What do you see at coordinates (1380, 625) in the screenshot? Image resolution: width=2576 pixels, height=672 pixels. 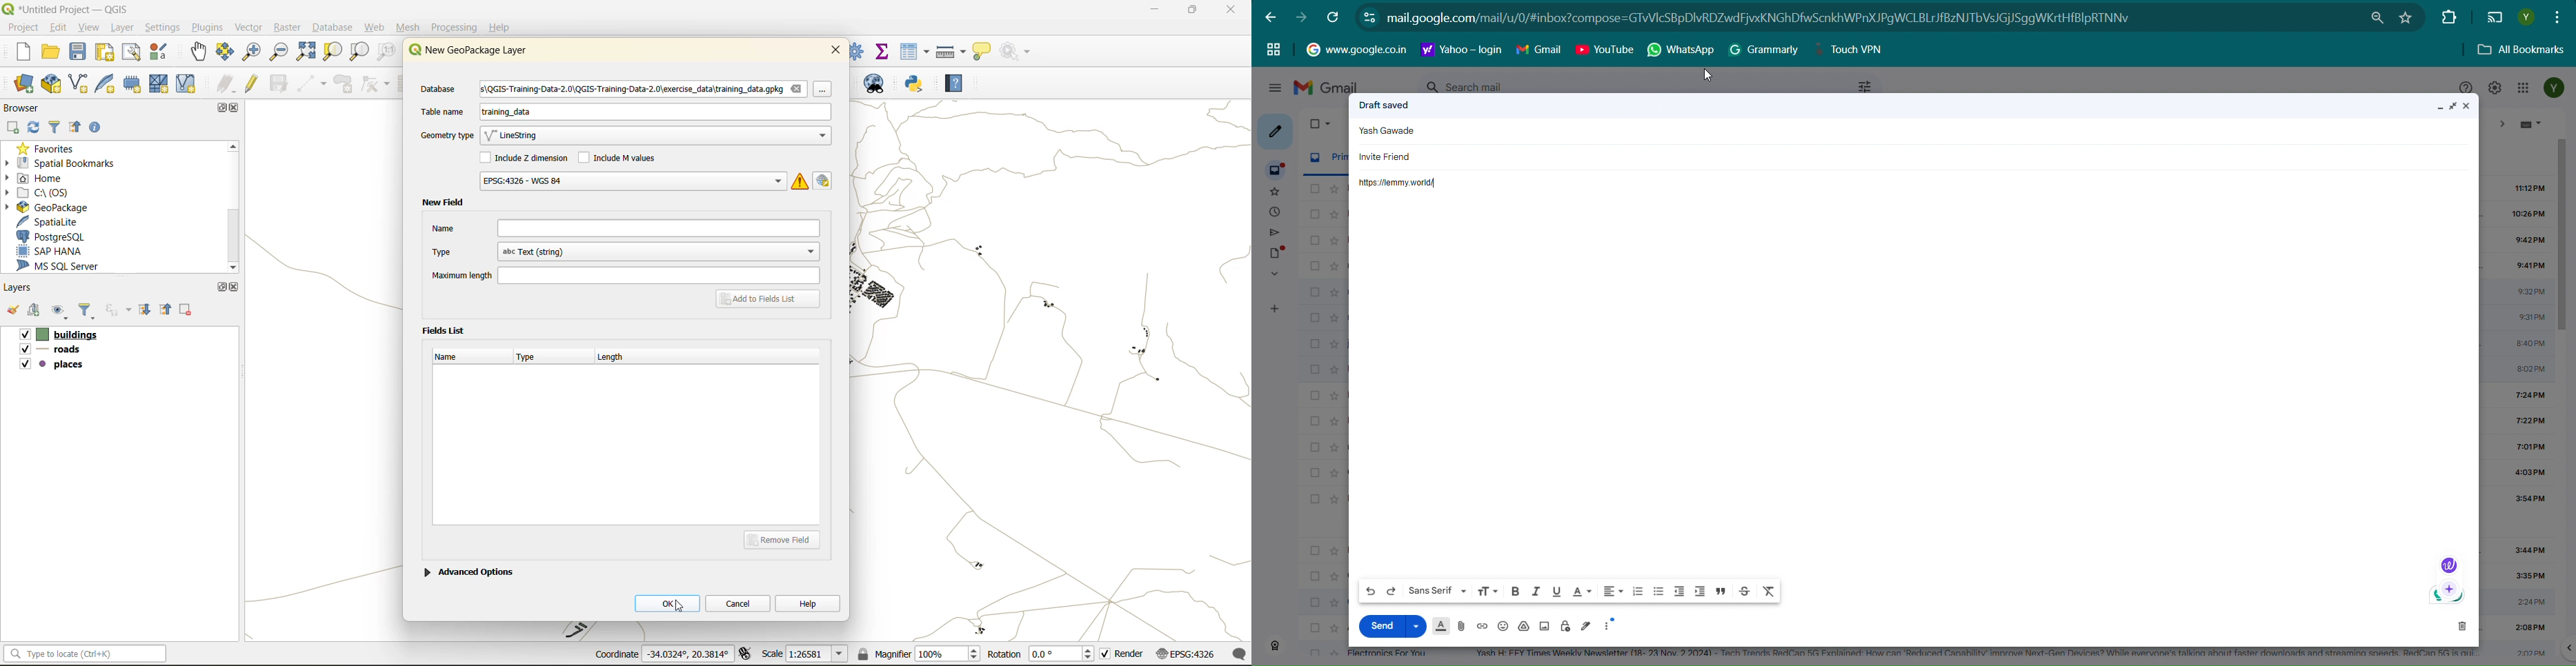 I see `Send` at bounding box center [1380, 625].